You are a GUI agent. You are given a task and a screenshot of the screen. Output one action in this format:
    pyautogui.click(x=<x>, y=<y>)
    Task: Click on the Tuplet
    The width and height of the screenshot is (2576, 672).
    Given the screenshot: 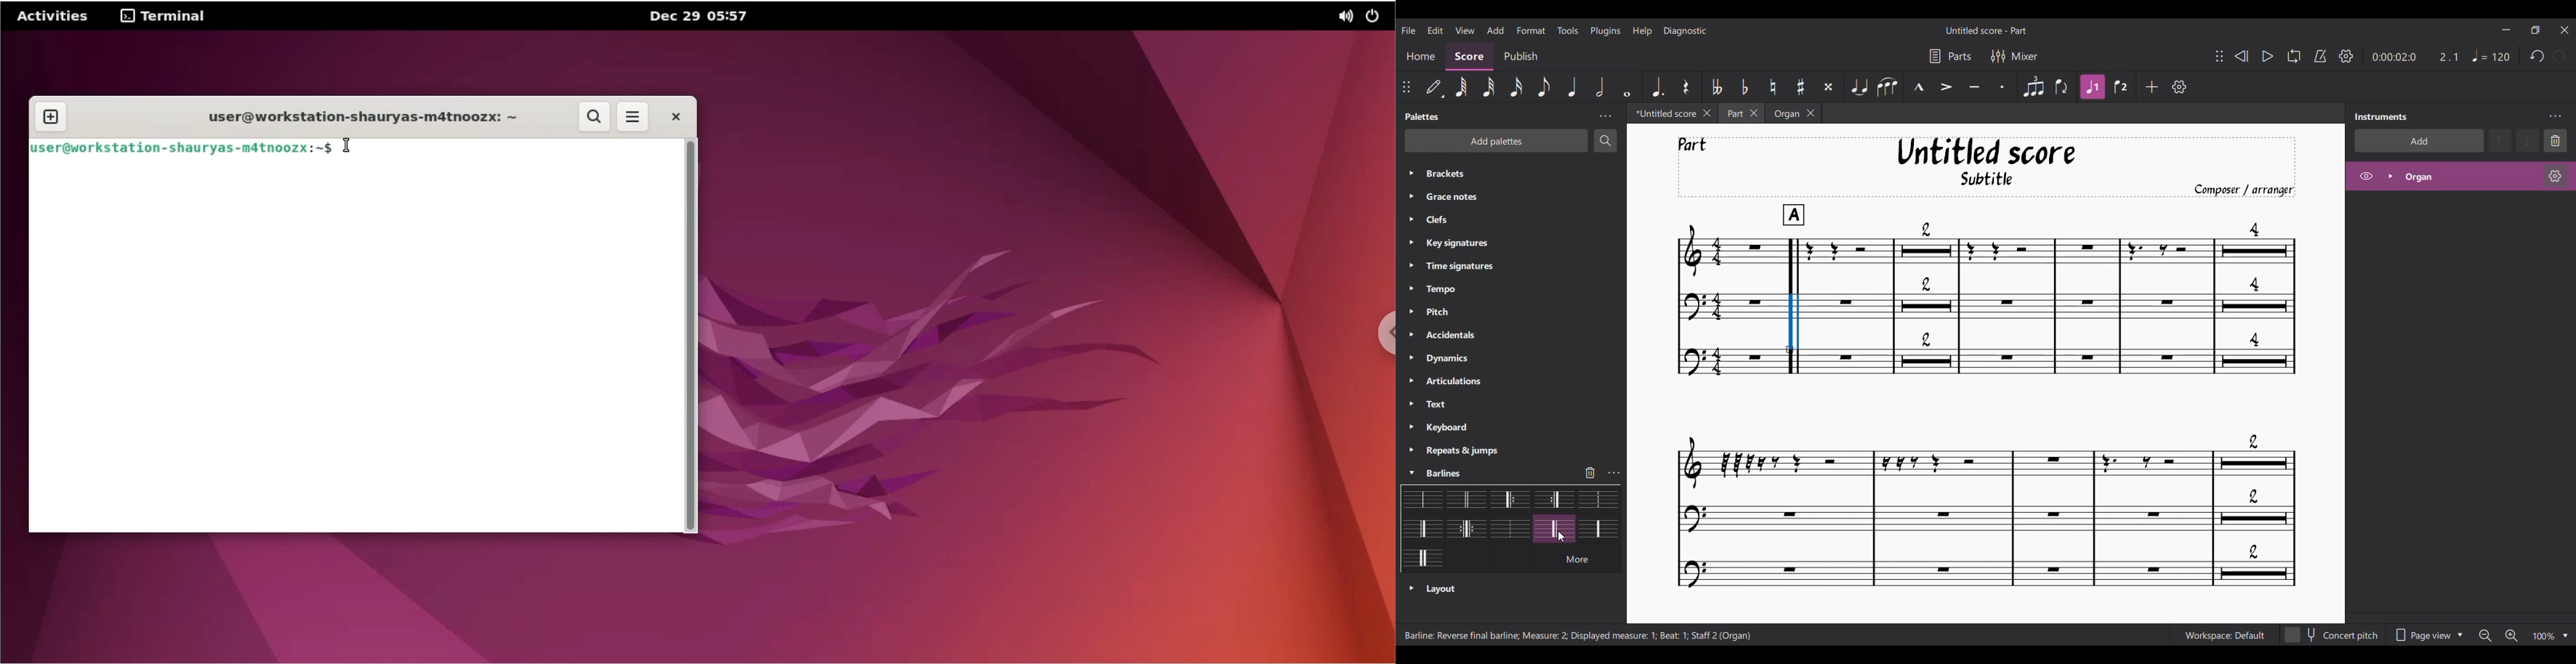 What is the action you would take?
    pyautogui.click(x=2033, y=87)
    